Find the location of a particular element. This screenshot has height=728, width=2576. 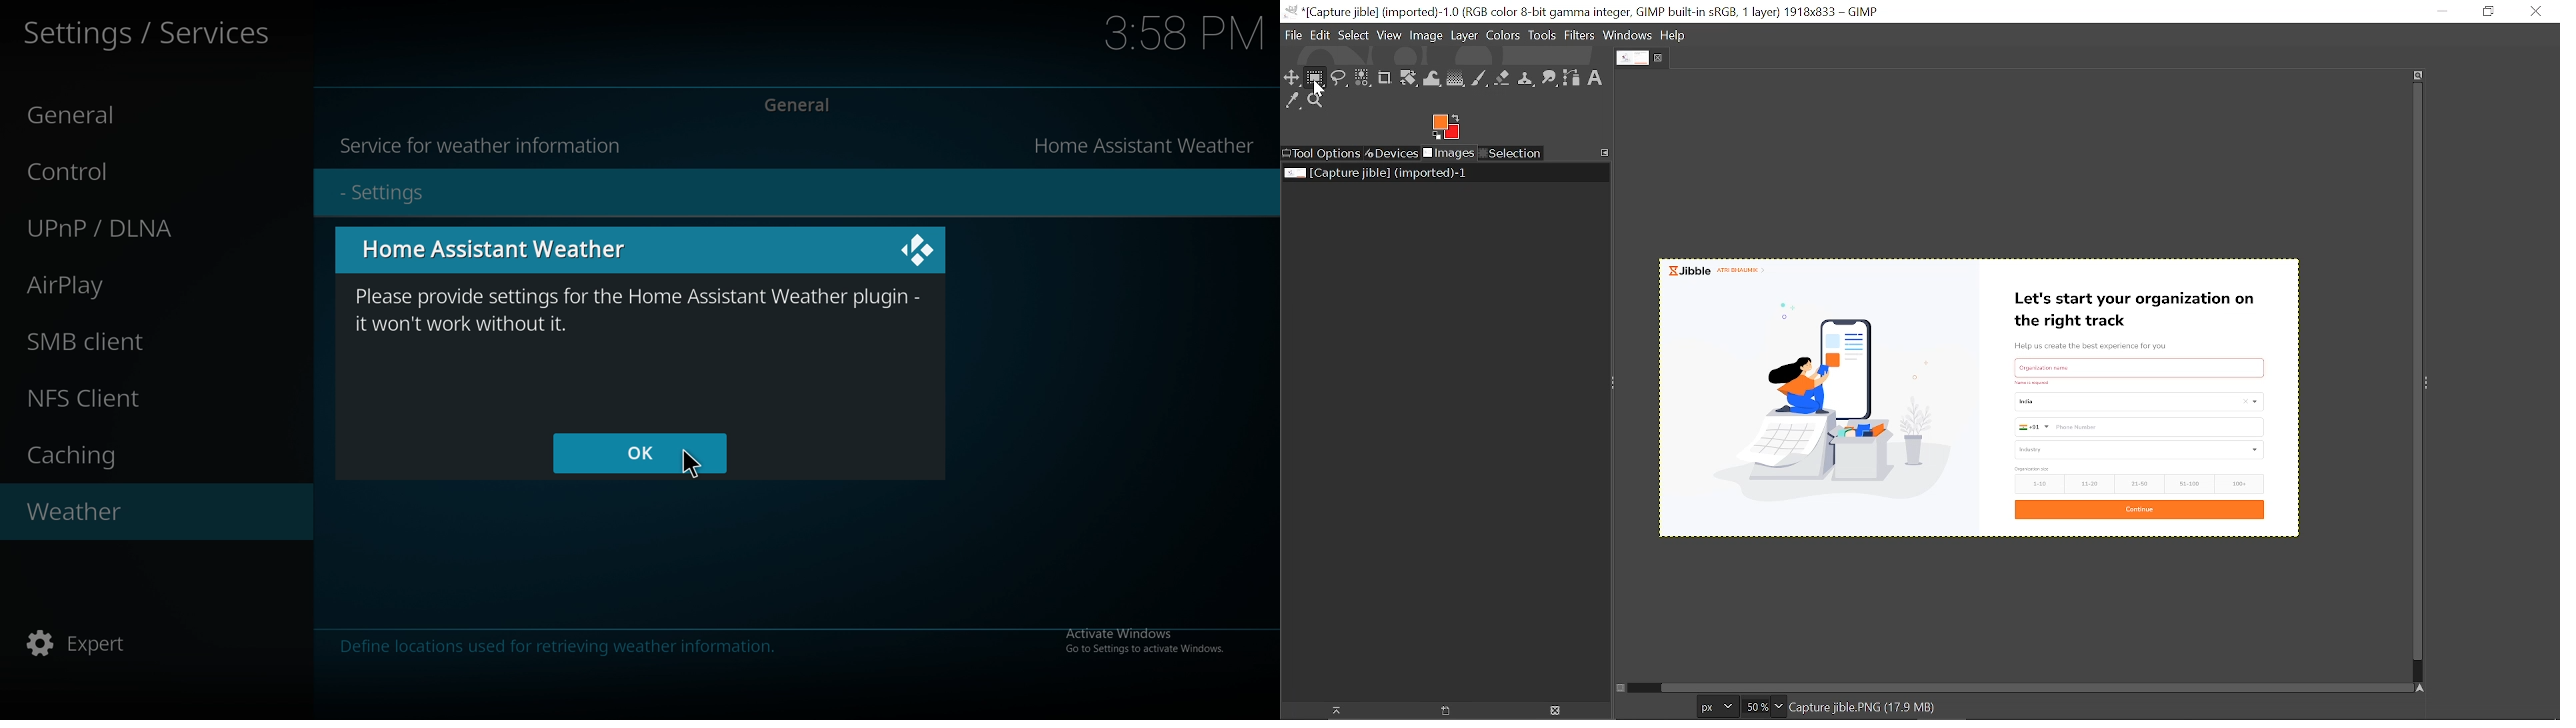

Selection is located at coordinates (1510, 154).